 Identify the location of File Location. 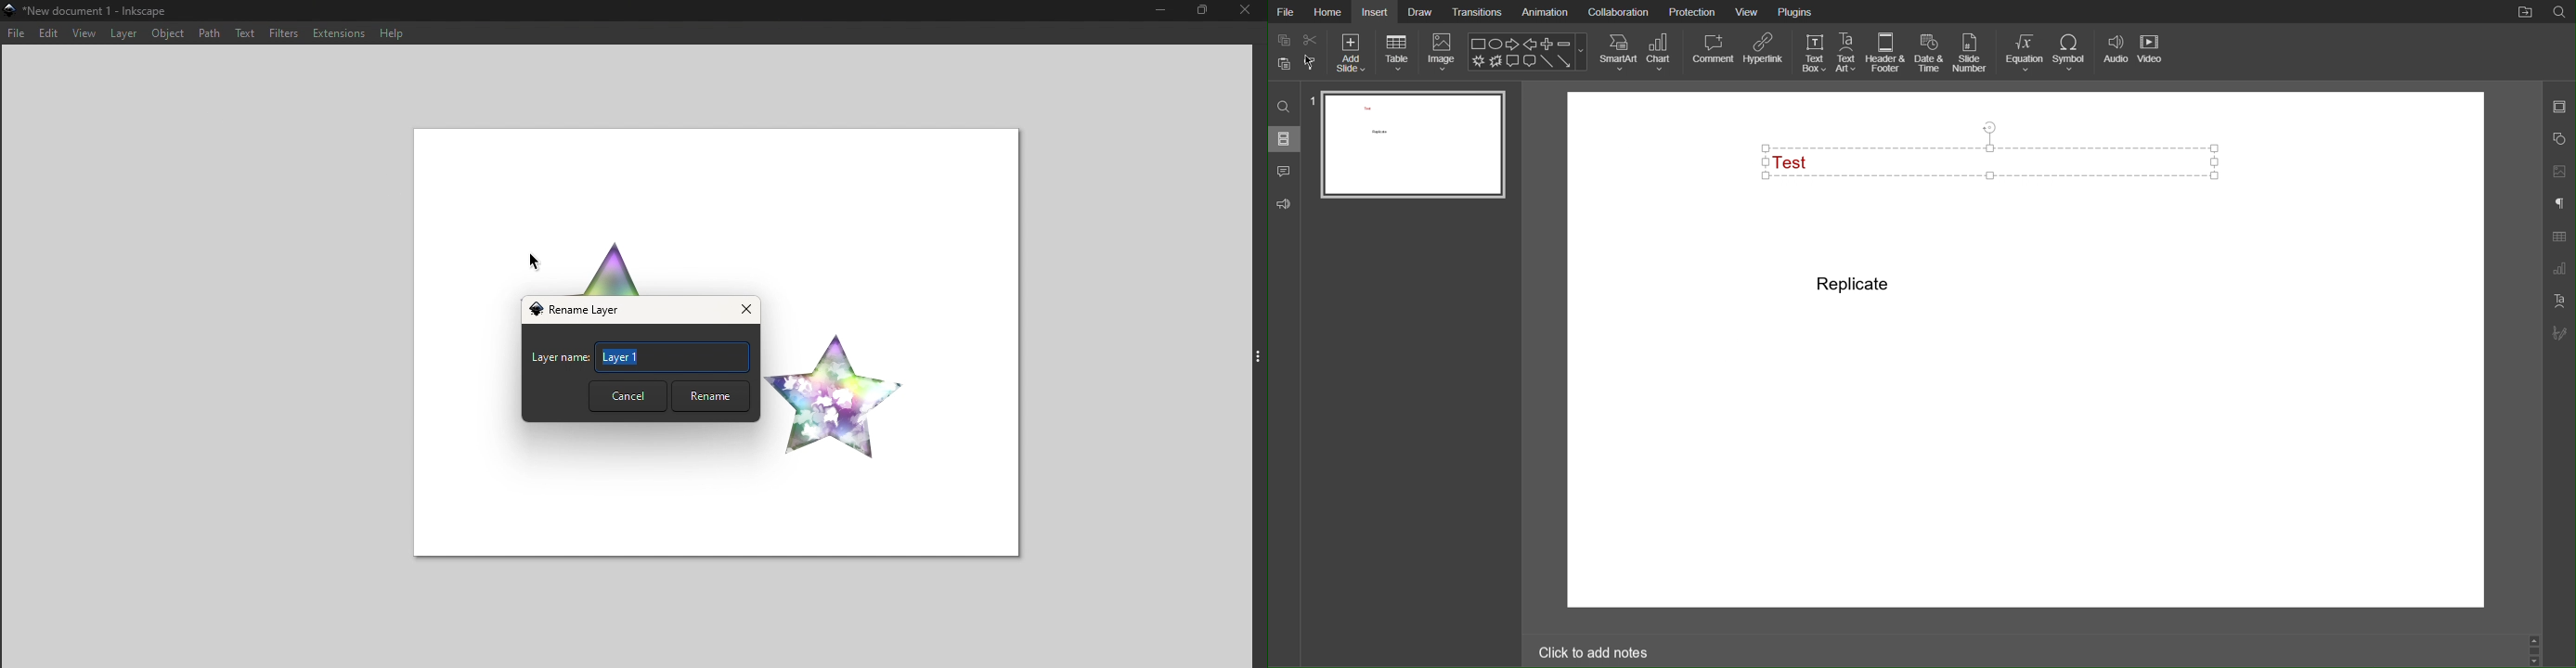
(2524, 13).